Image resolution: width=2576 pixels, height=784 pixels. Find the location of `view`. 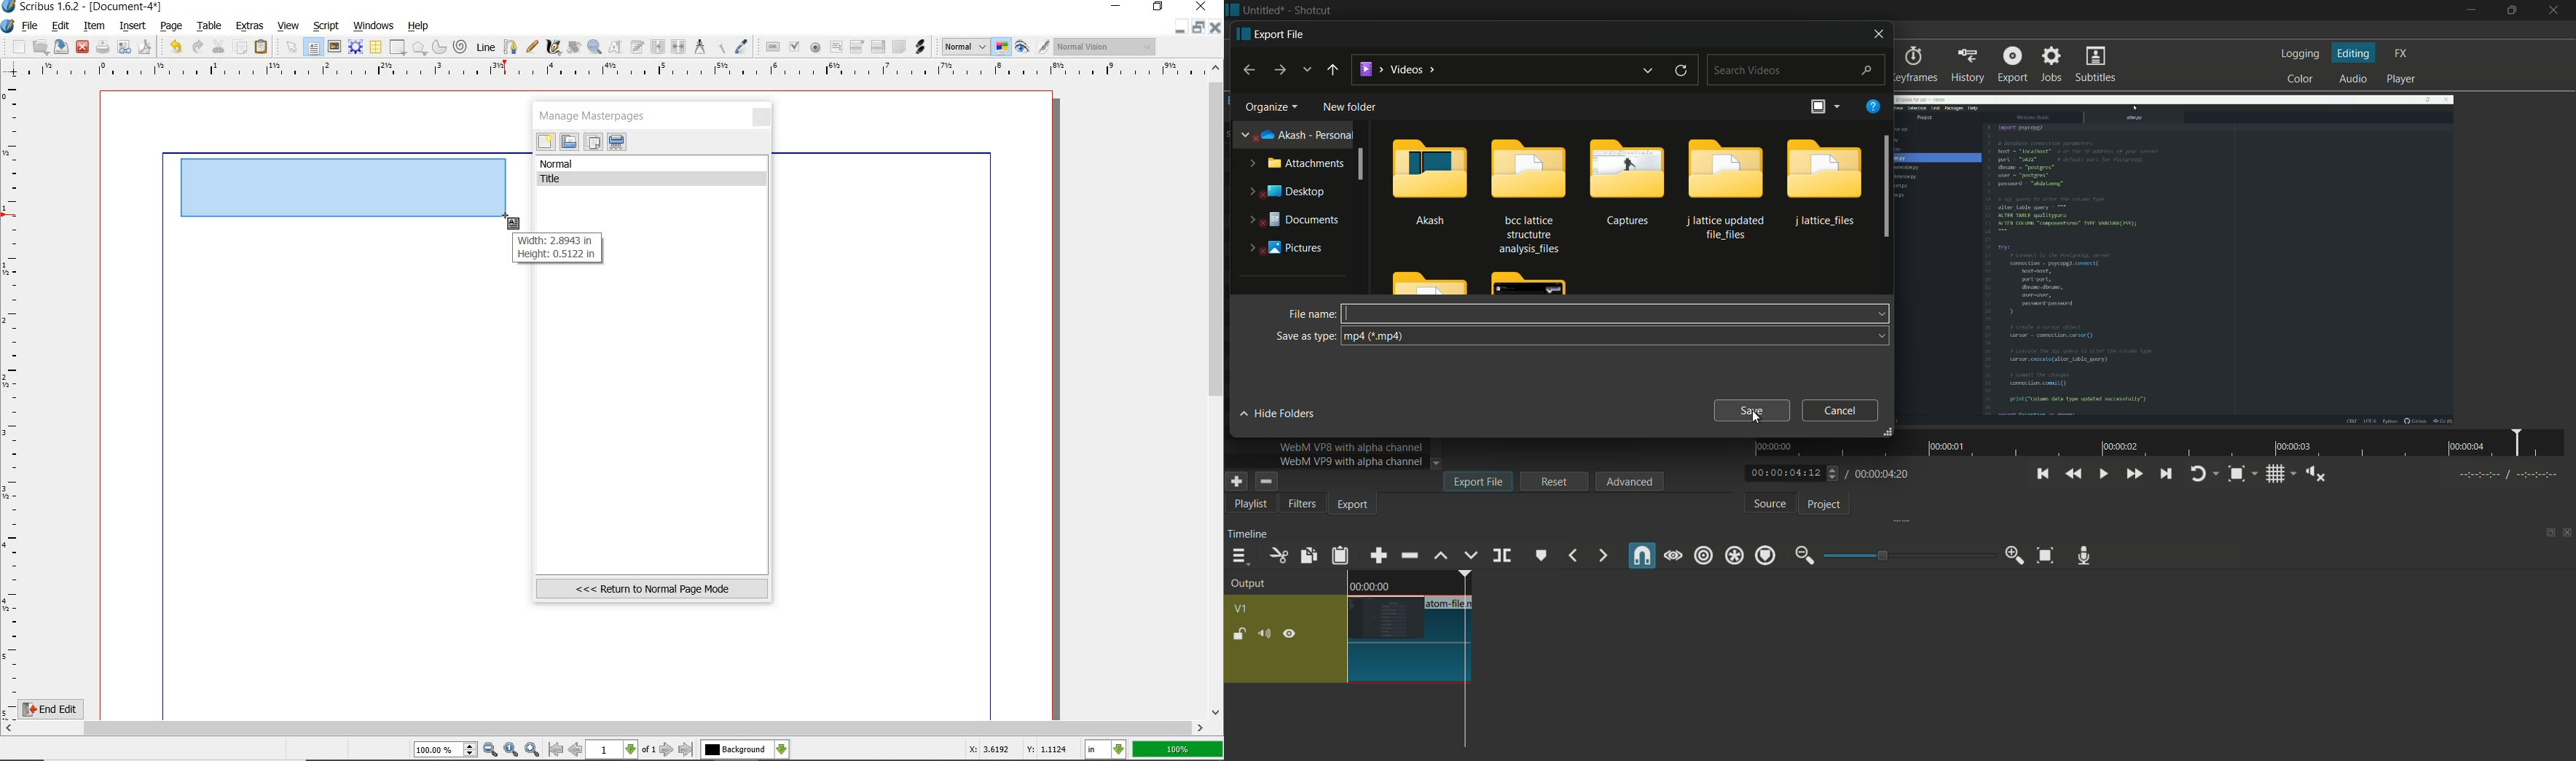

view is located at coordinates (291, 26).